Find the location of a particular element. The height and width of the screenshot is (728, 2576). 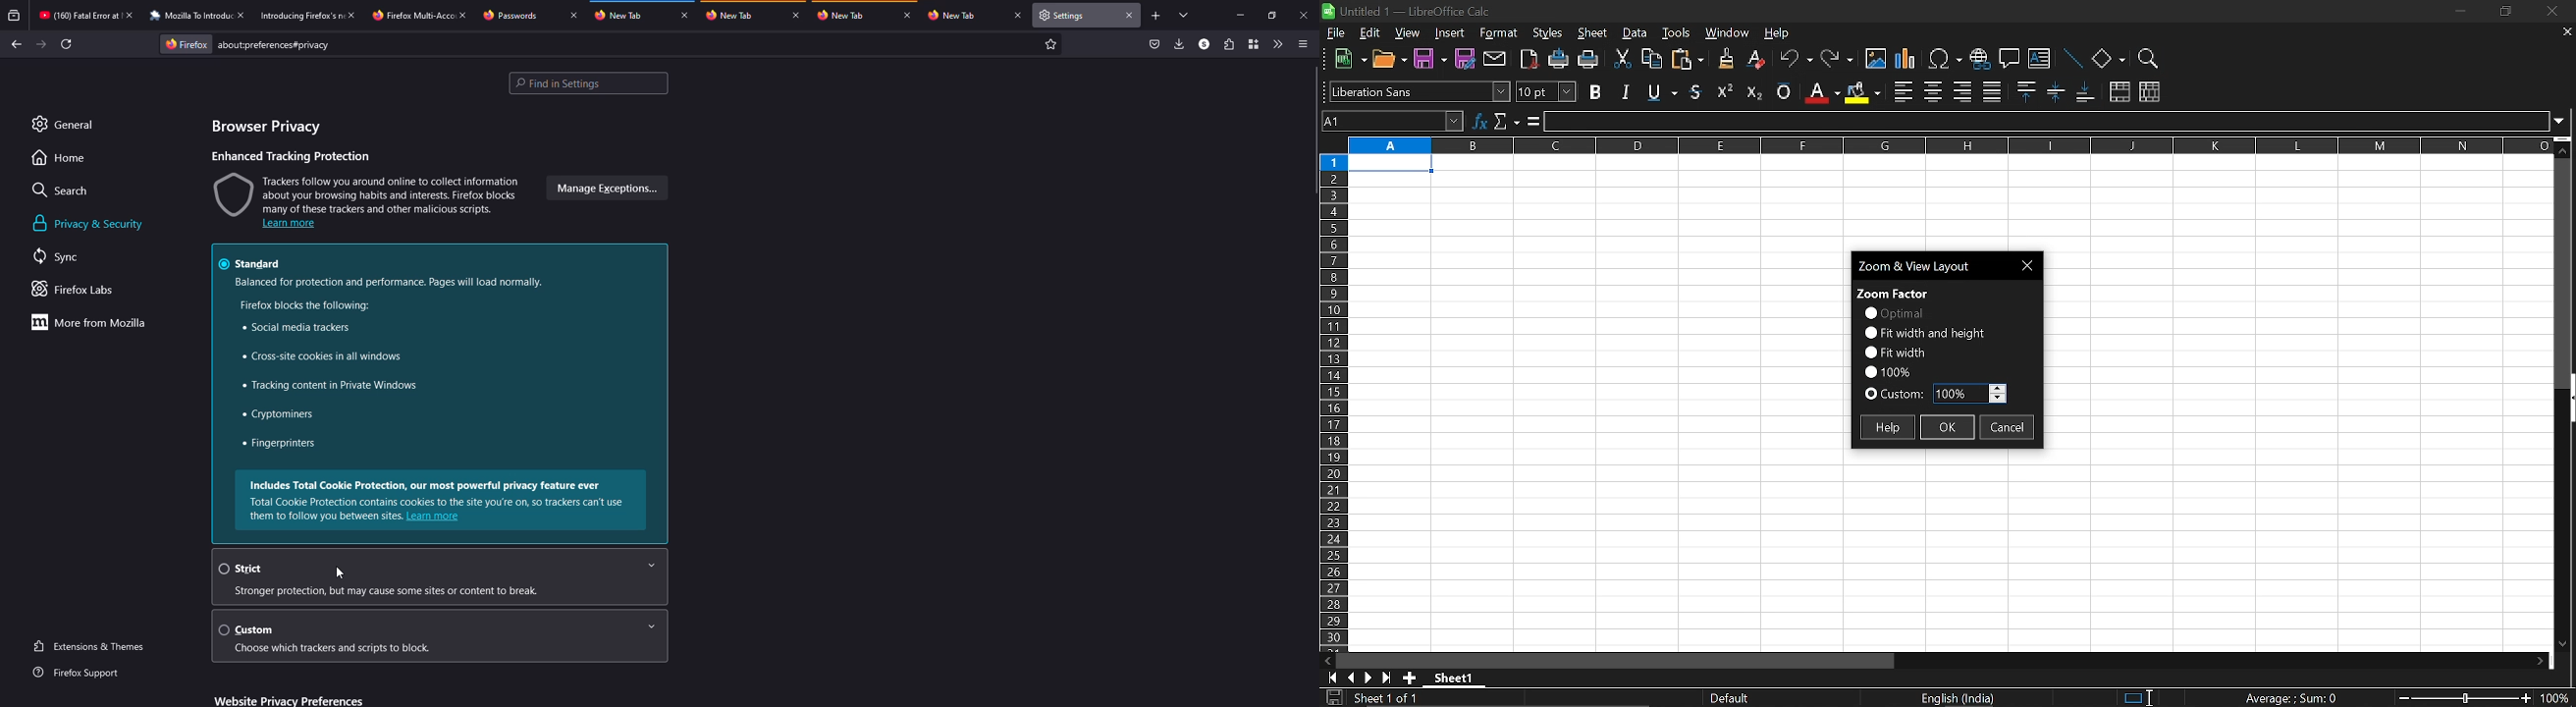

general is located at coordinates (65, 124).